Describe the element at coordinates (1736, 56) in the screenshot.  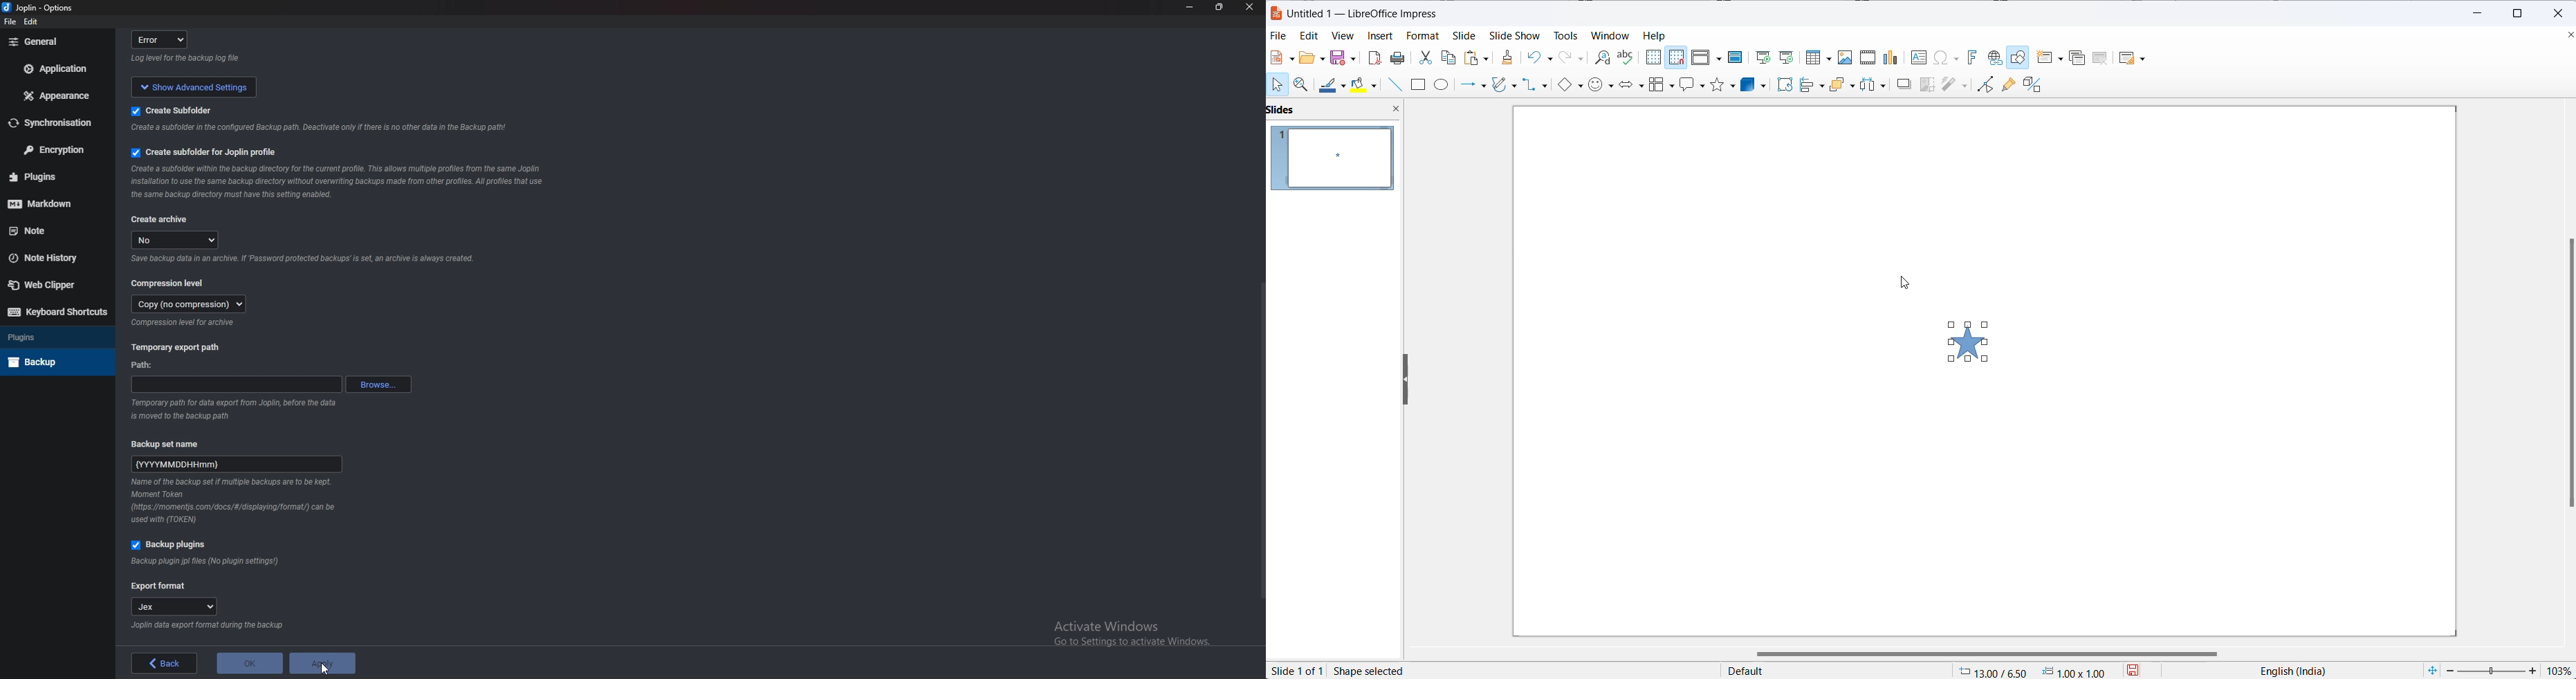
I see `master slide` at that location.